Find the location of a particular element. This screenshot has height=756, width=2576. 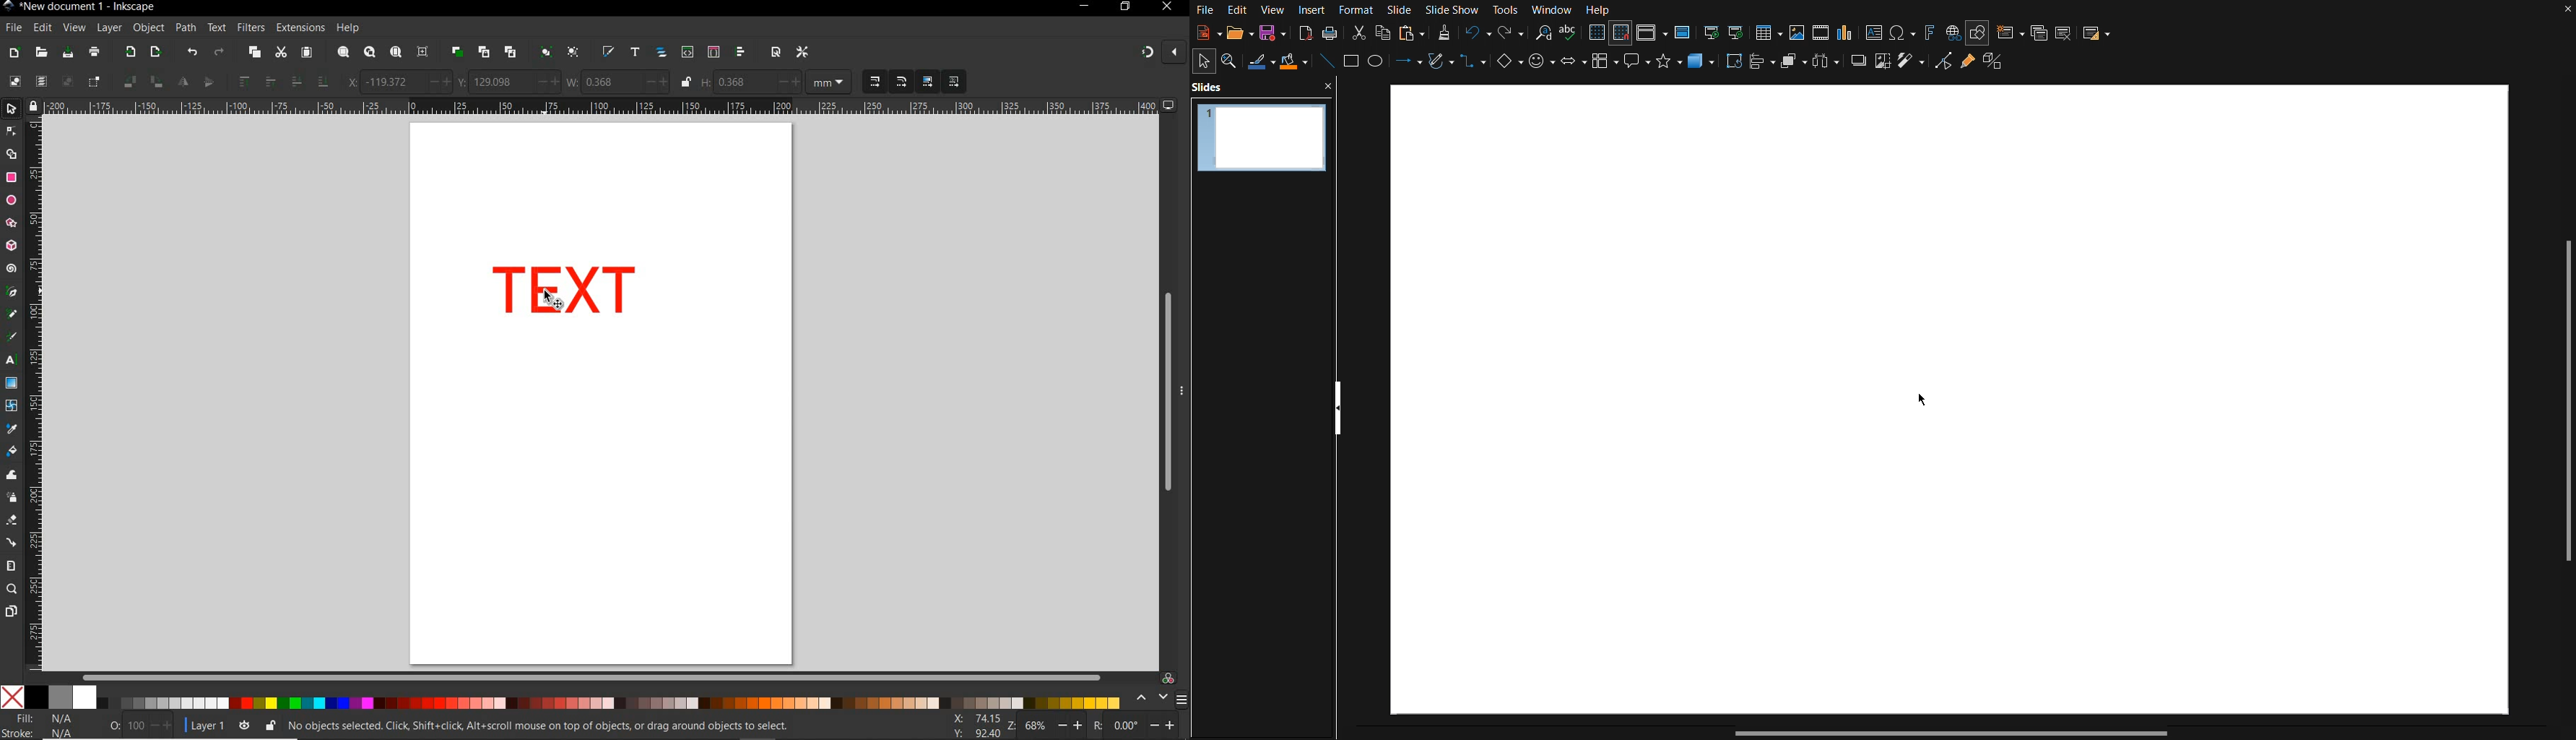

OPEN EXPORT is located at coordinates (157, 52).